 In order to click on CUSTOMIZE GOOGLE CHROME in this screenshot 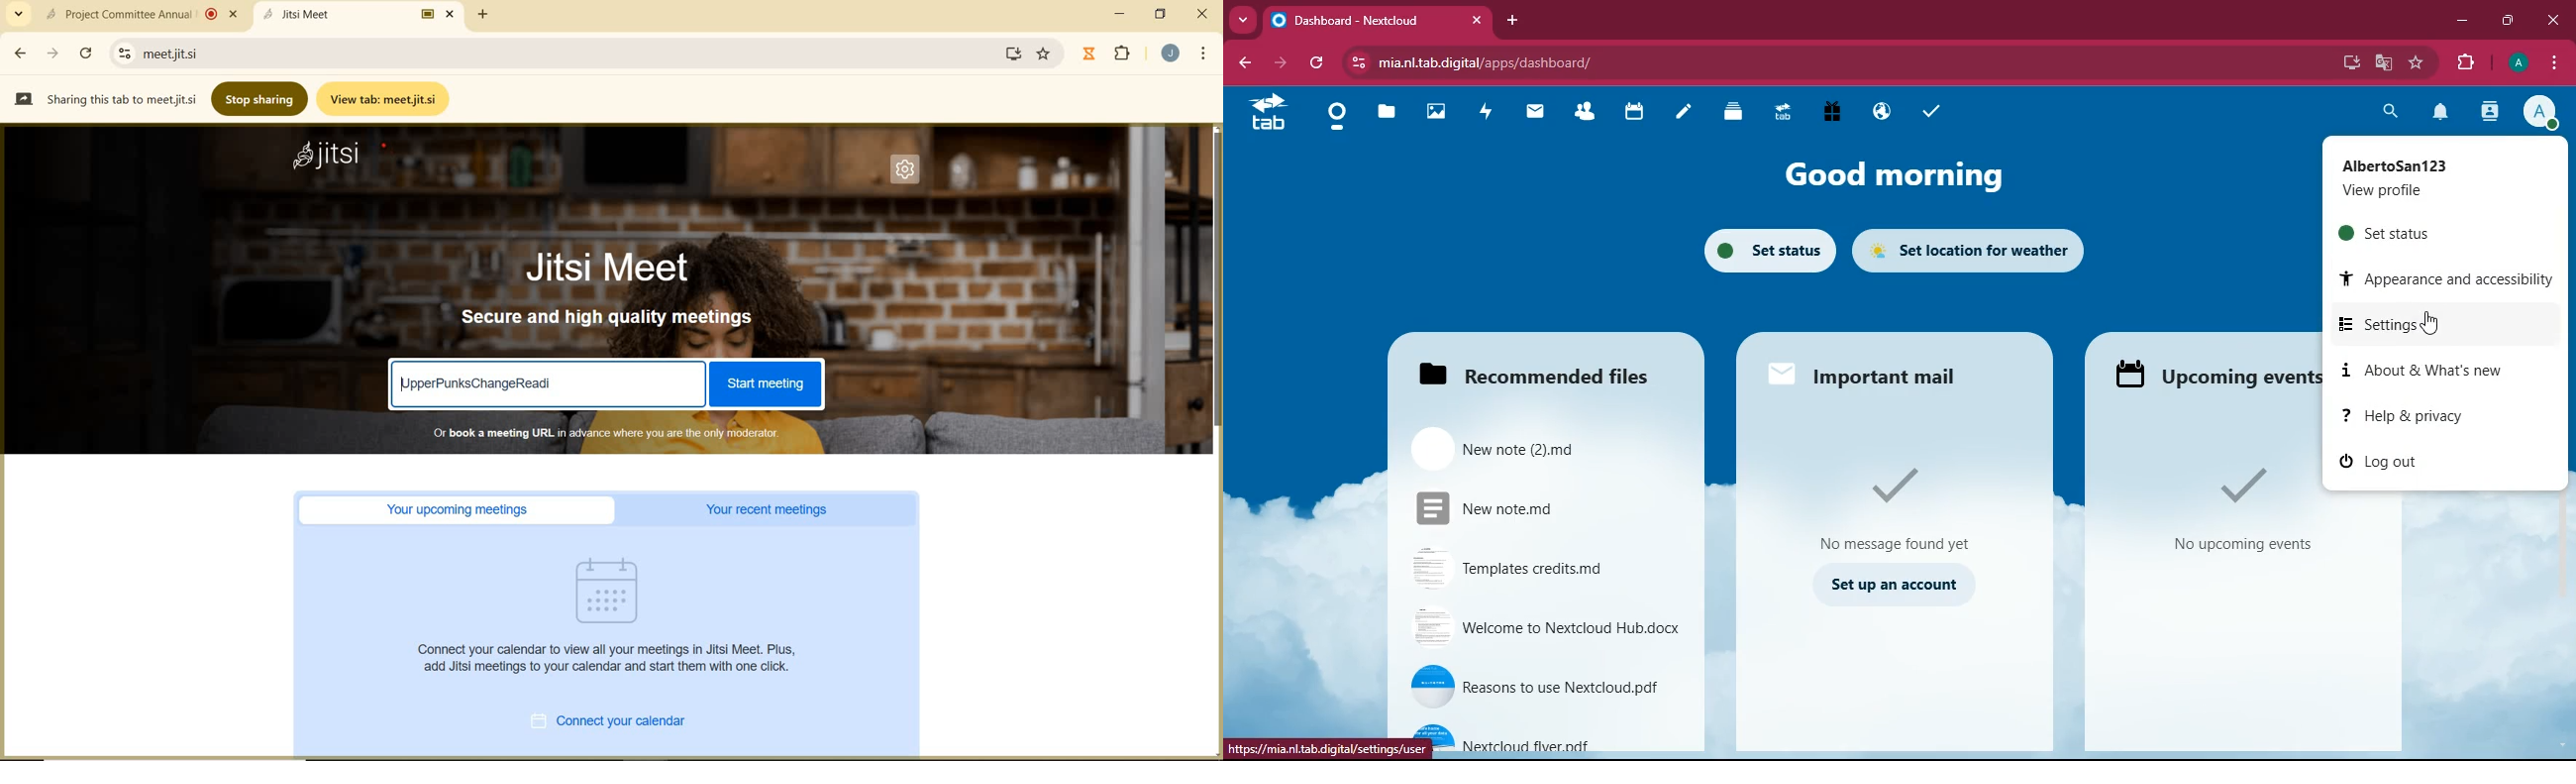, I will do `click(1204, 55)`.